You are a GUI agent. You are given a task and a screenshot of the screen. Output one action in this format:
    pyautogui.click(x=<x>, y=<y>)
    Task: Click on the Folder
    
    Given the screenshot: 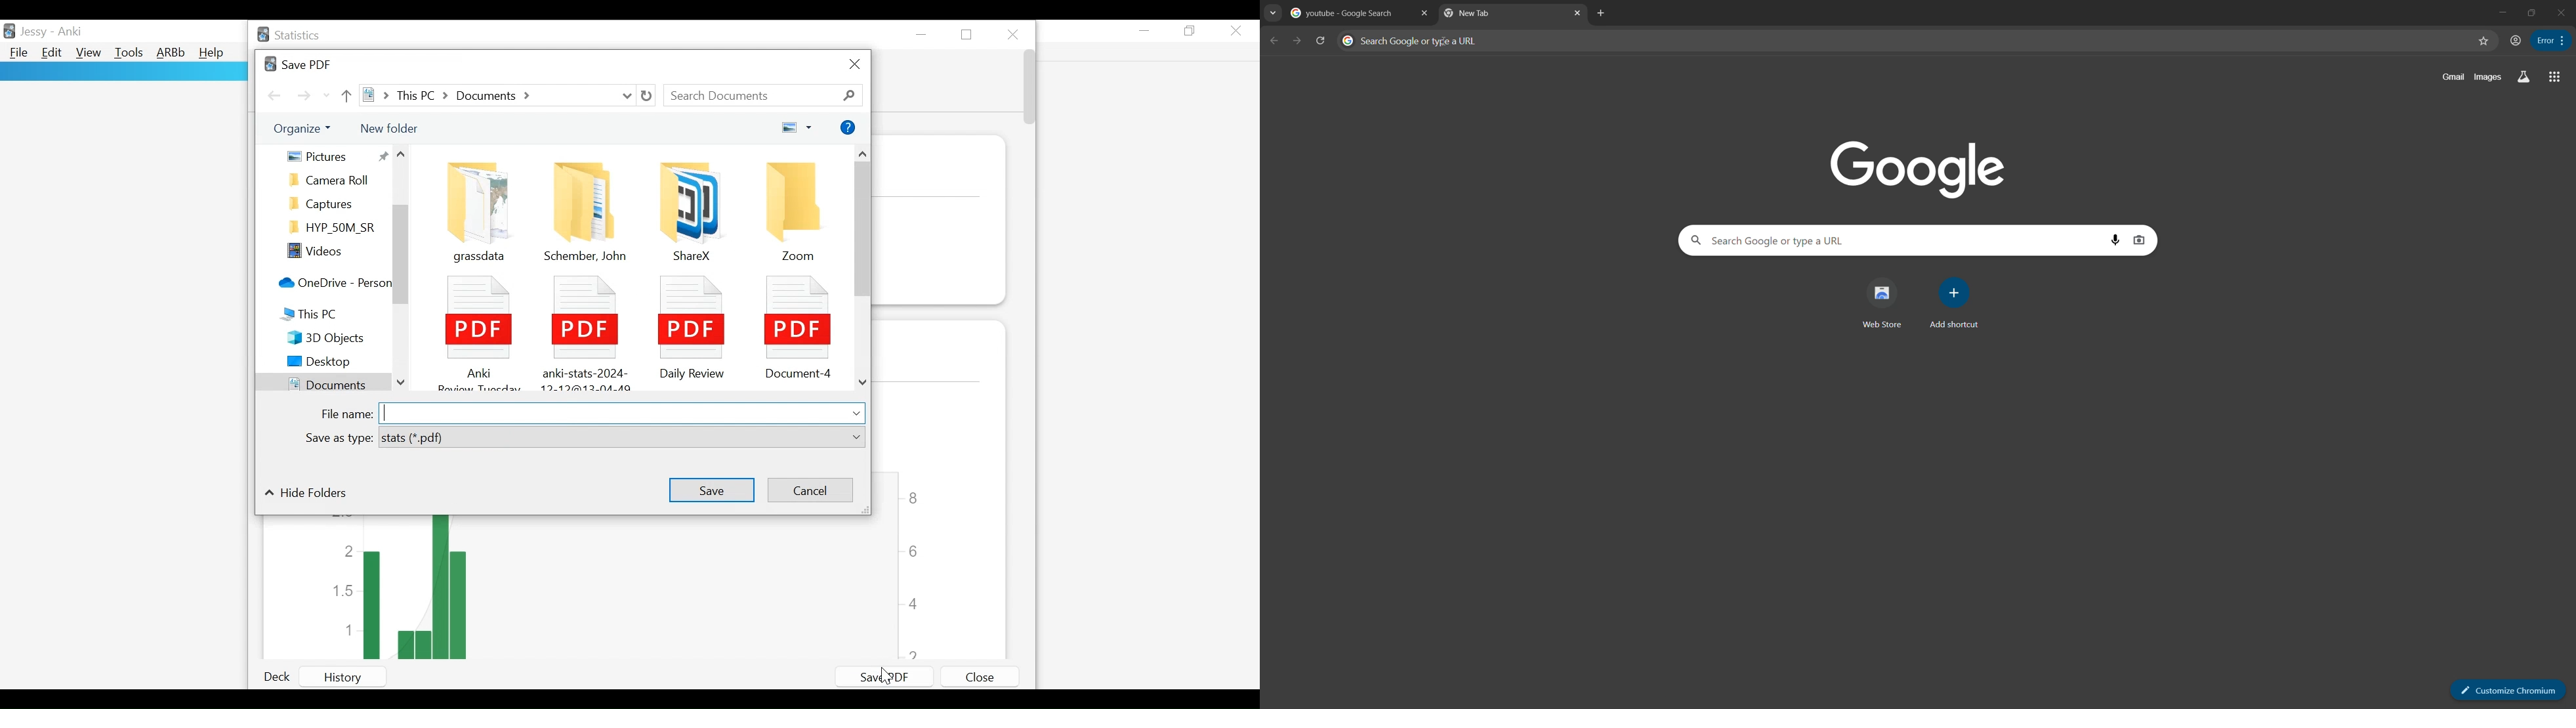 What is the action you would take?
    pyautogui.click(x=333, y=204)
    